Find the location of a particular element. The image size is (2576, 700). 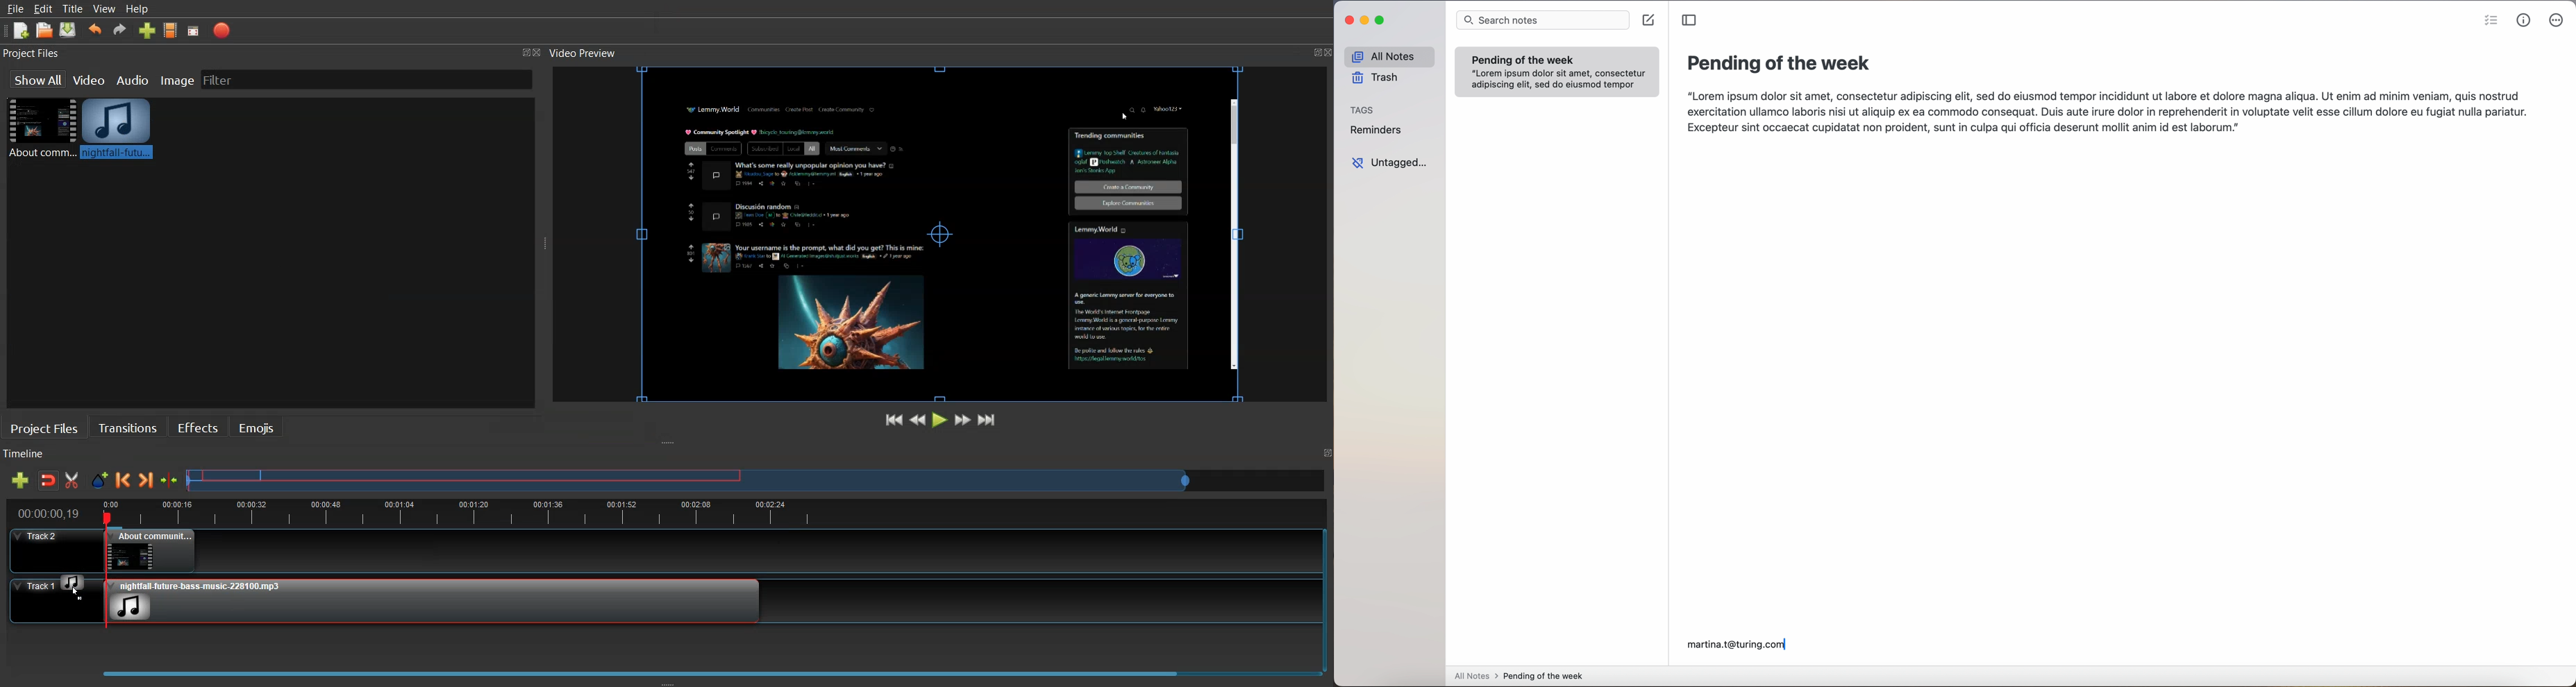

click on more options is located at coordinates (2558, 21).